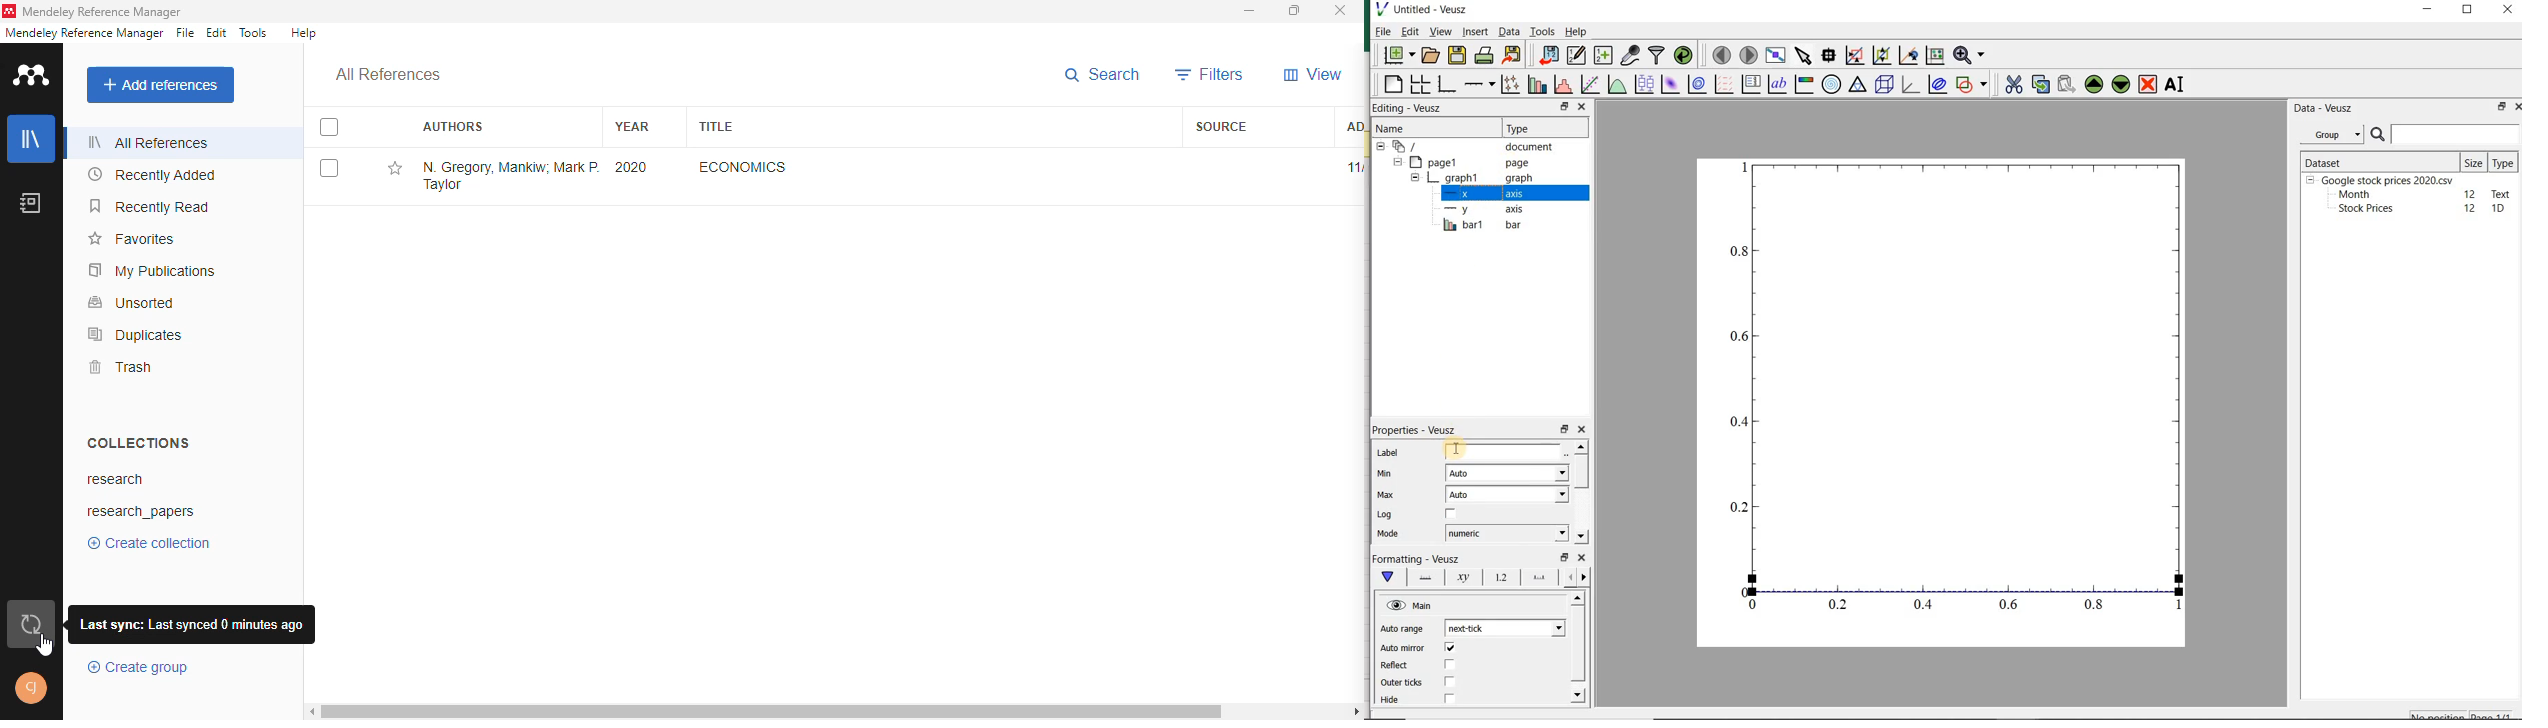 The height and width of the screenshot is (728, 2548). Describe the element at coordinates (1507, 494) in the screenshot. I see `Auto` at that location.